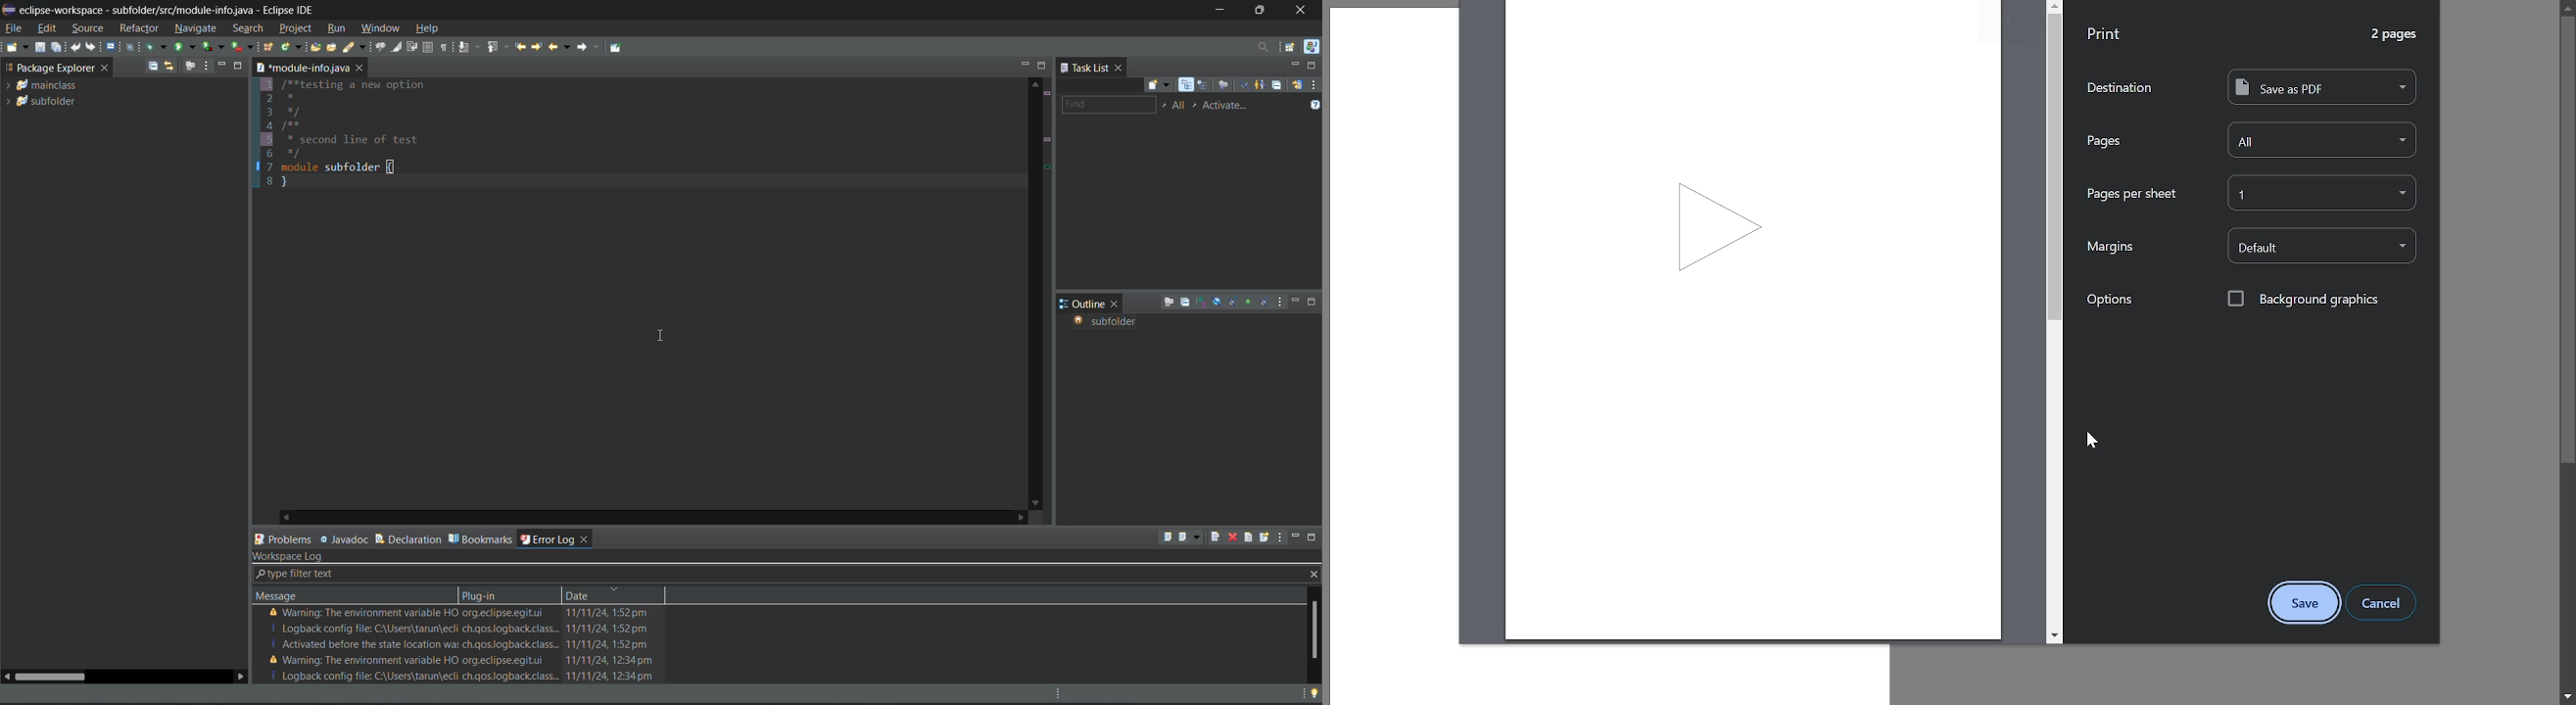  Describe the element at coordinates (2105, 33) in the screenshot. I see `Print` at that location.